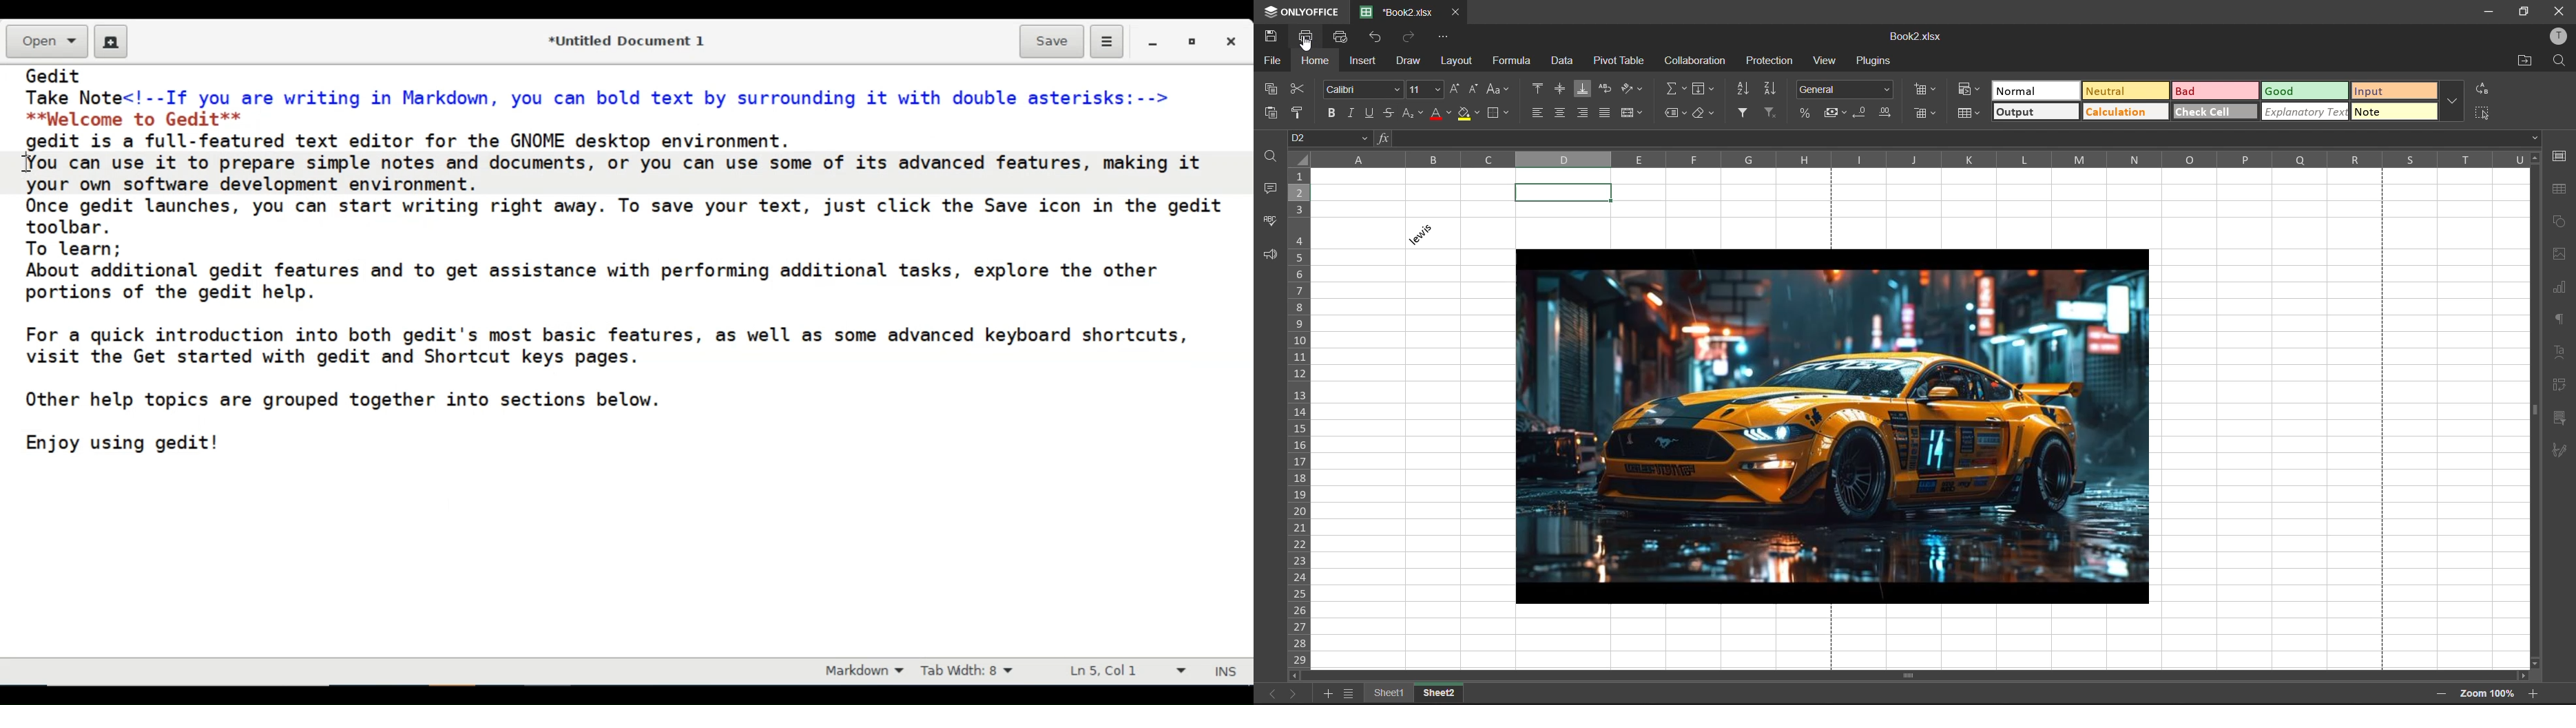 The width and height of the screenshot is (2576, 728). I want to click on borders, so click(1502, 114).